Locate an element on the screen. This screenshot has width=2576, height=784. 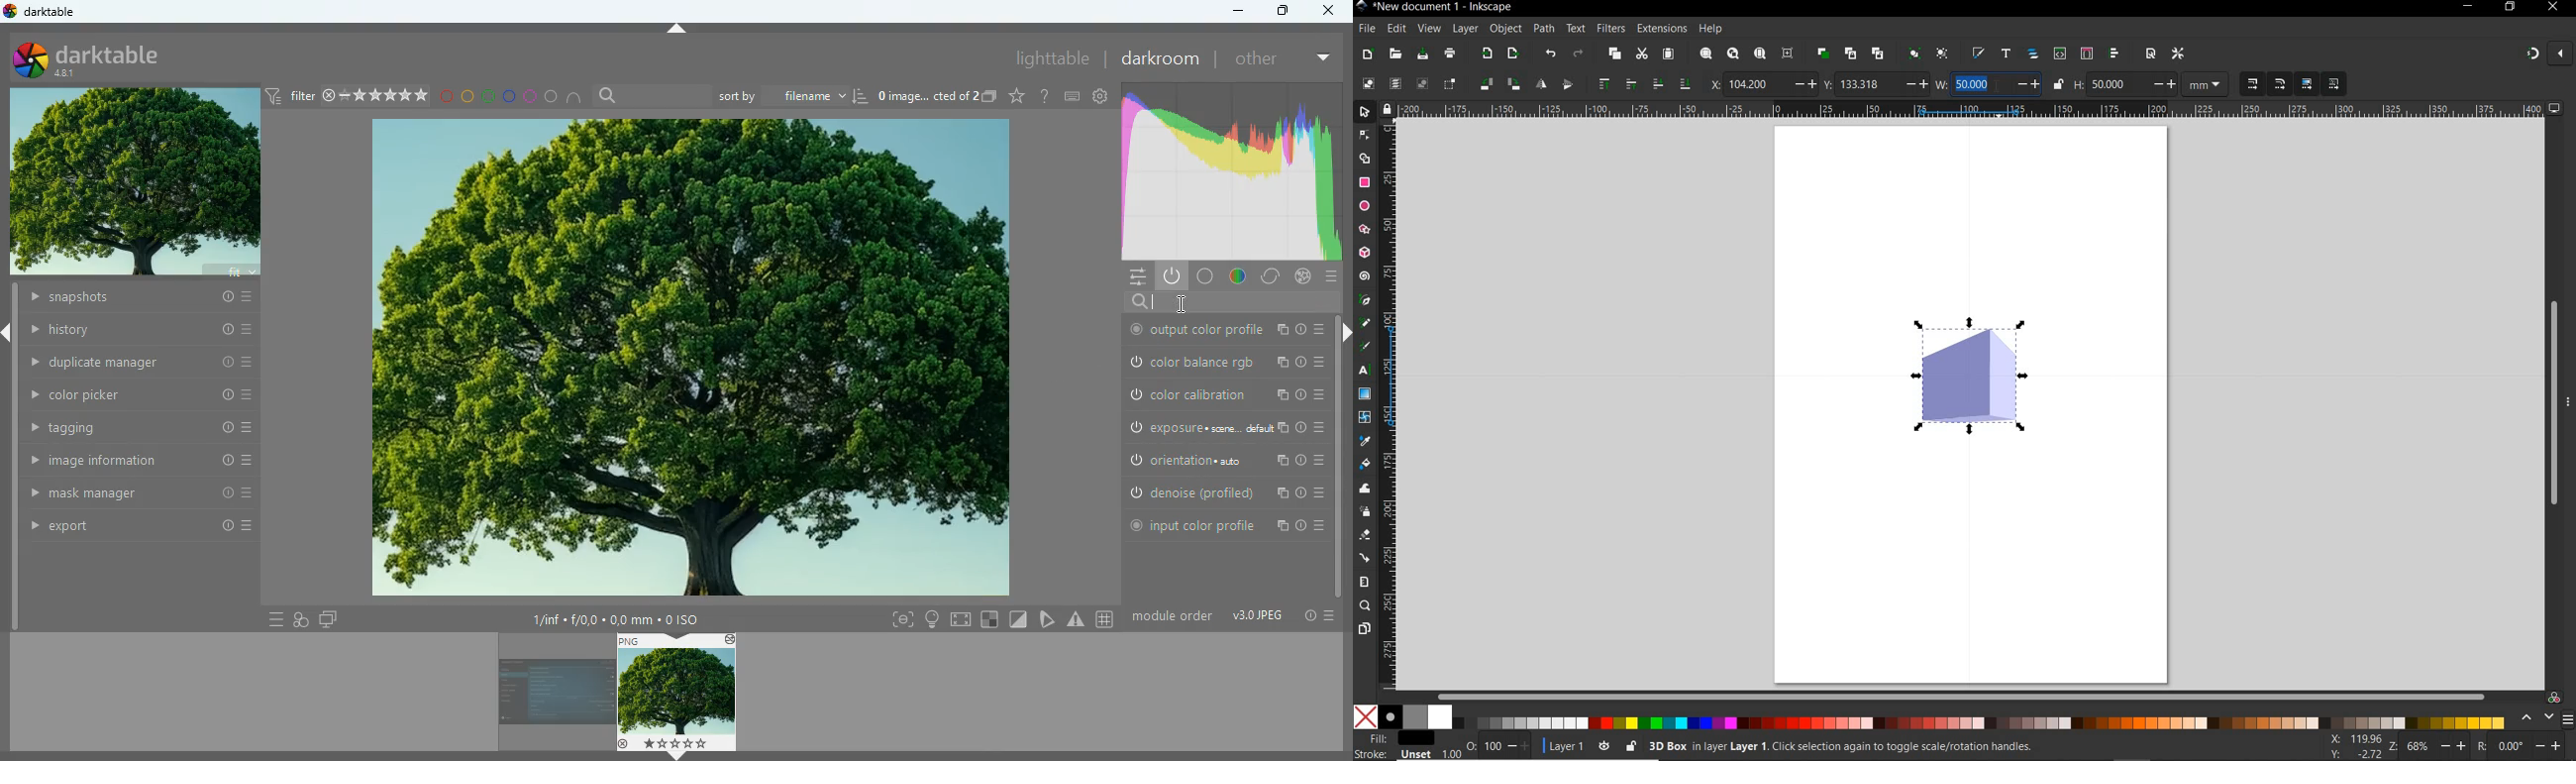
open preferences is located at coordinates (2182, 55).